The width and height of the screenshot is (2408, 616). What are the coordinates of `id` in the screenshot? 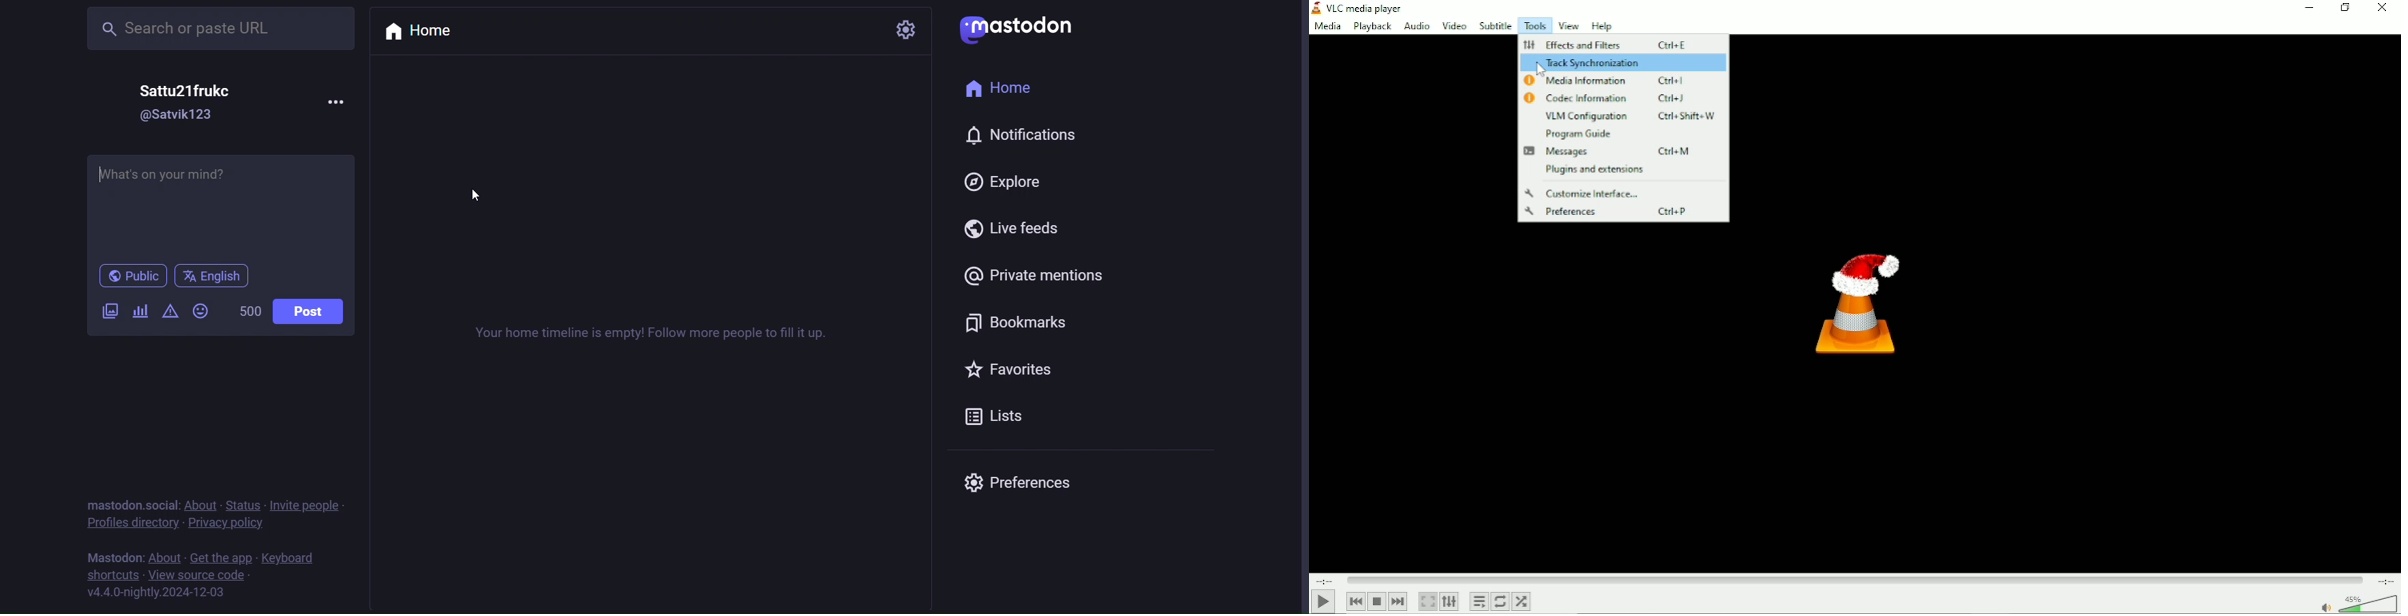 It's located at (183, 115).